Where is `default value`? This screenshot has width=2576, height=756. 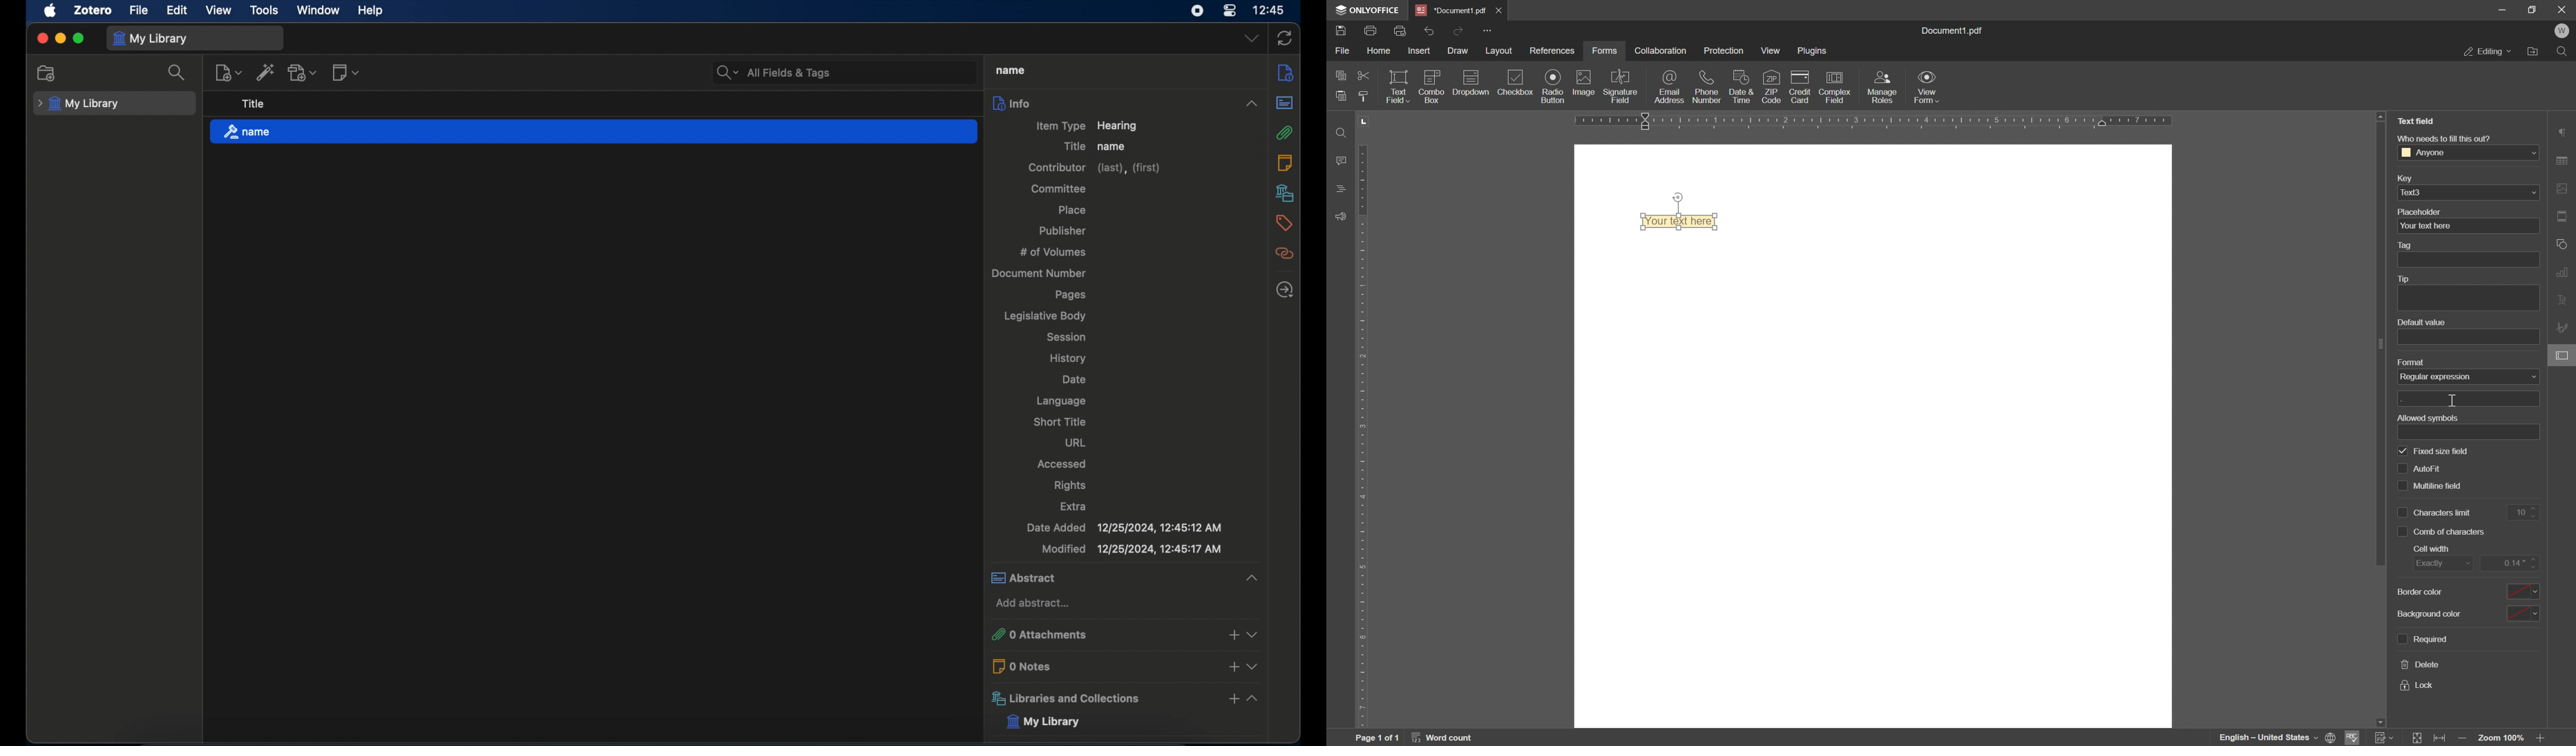 default value is located at coordinates (2420, 322).